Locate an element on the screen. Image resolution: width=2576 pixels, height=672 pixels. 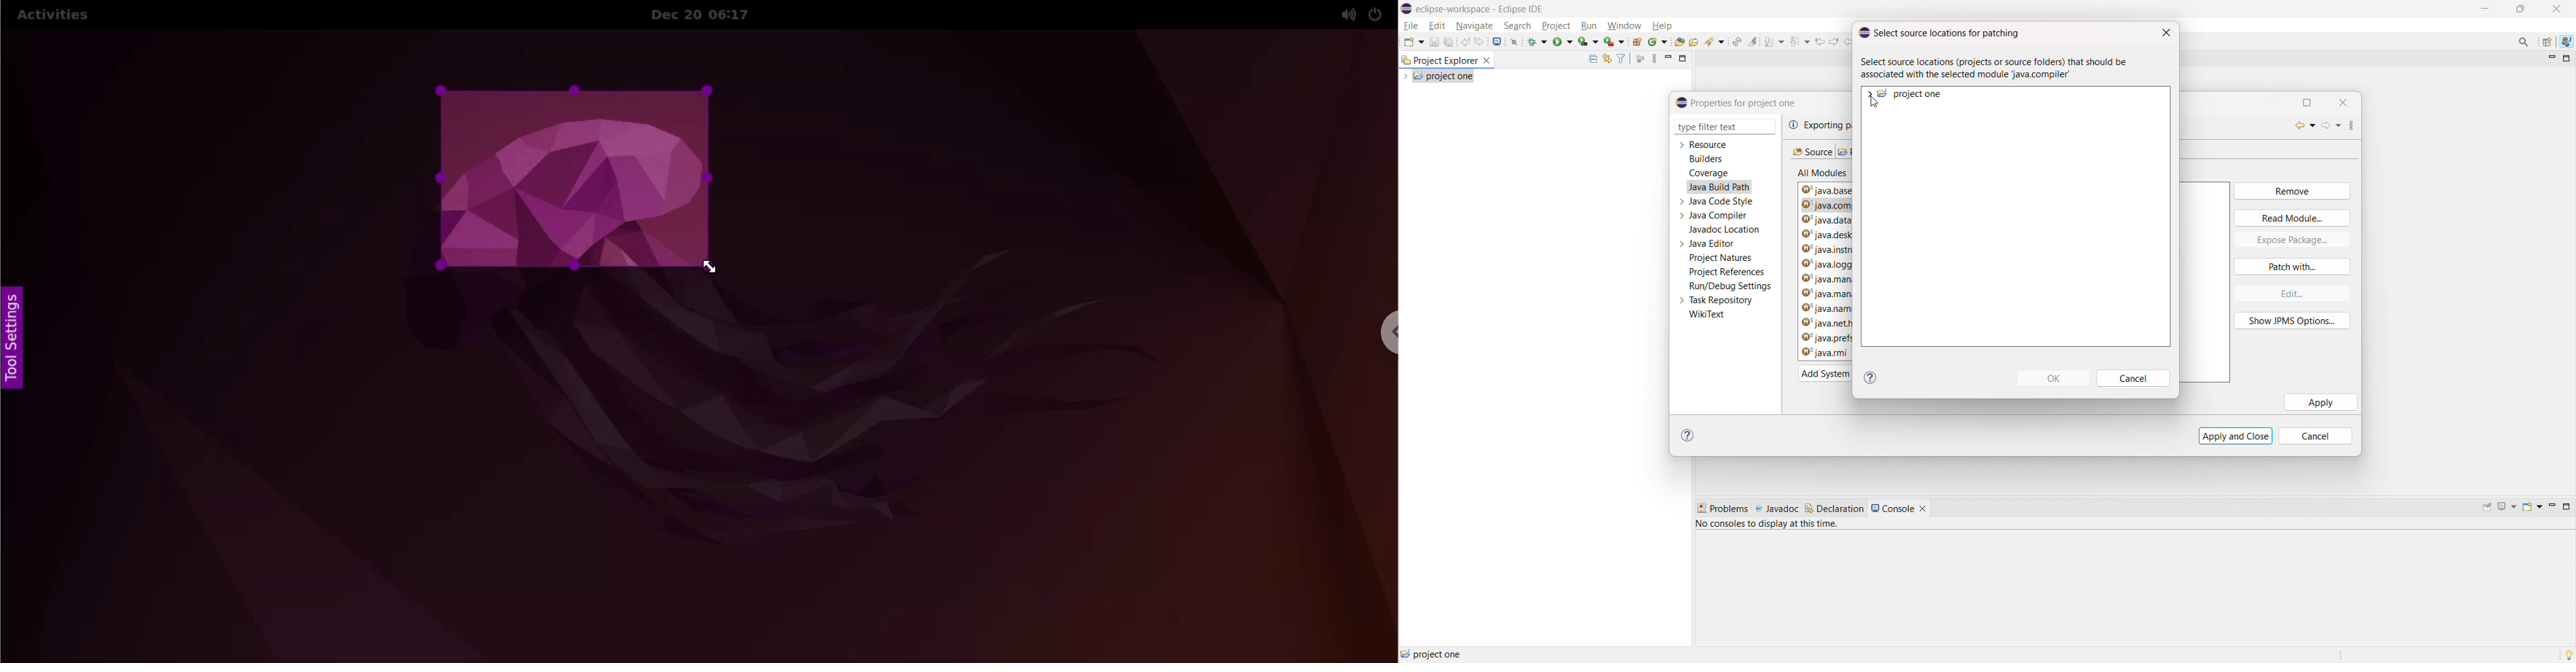
minimize is located at coordinates (2521, 9).